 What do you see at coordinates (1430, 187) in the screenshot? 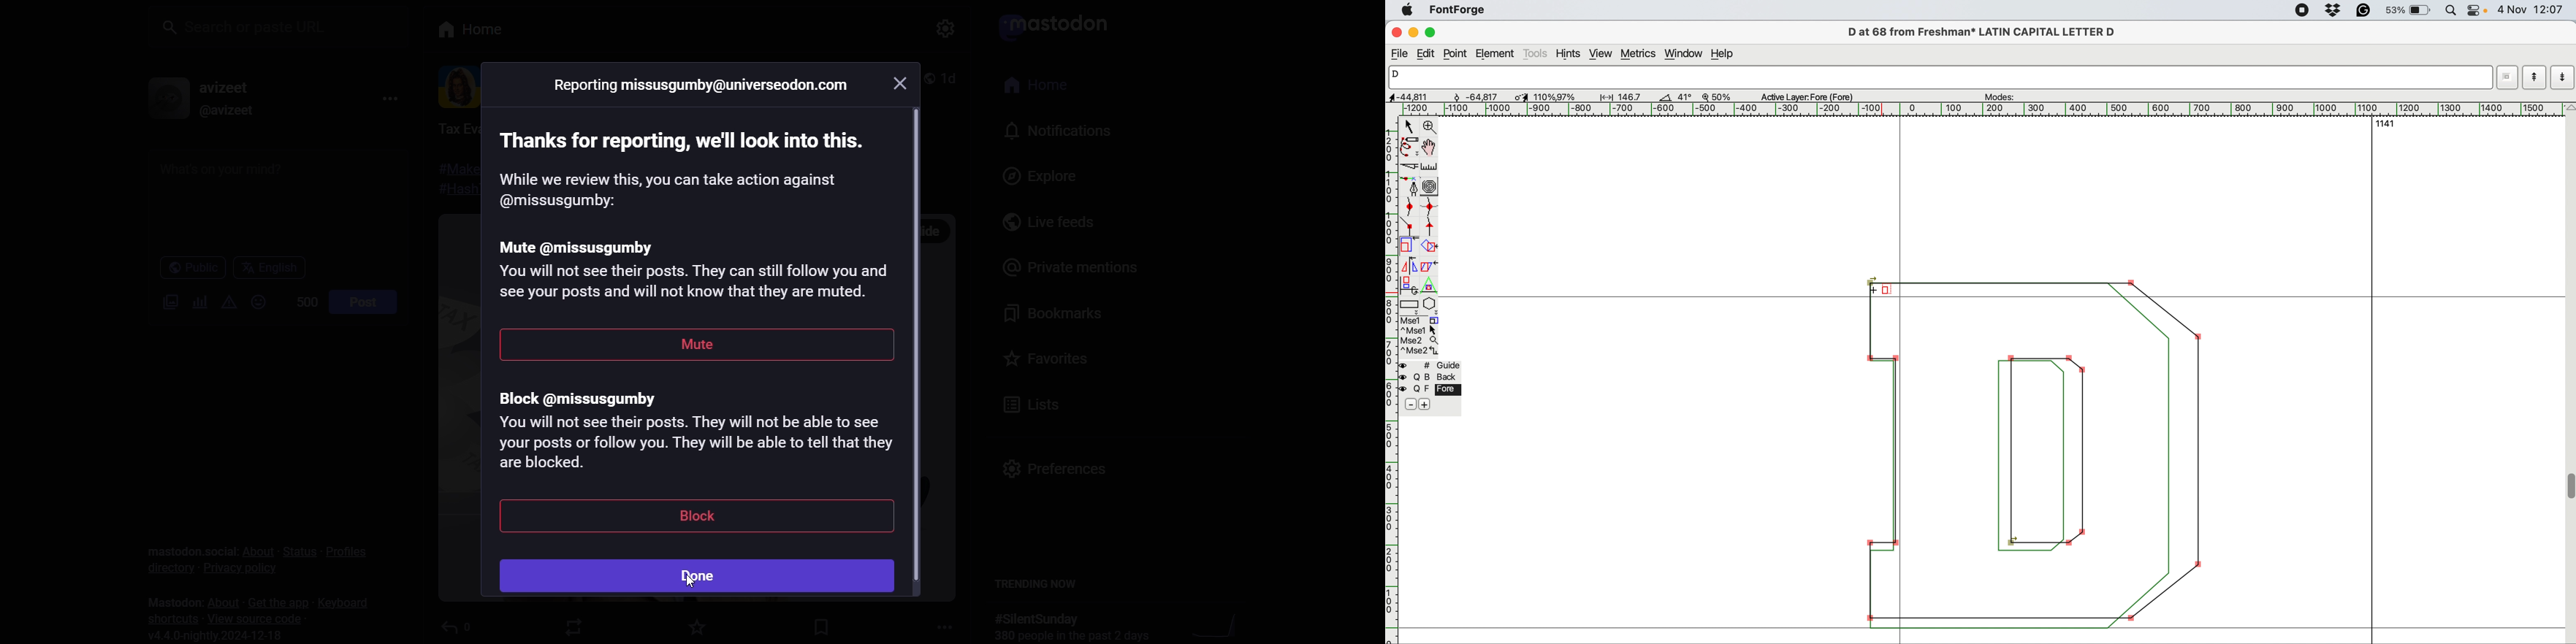
I see `change when spiro is active or not` at bounding box center [1430, 187].